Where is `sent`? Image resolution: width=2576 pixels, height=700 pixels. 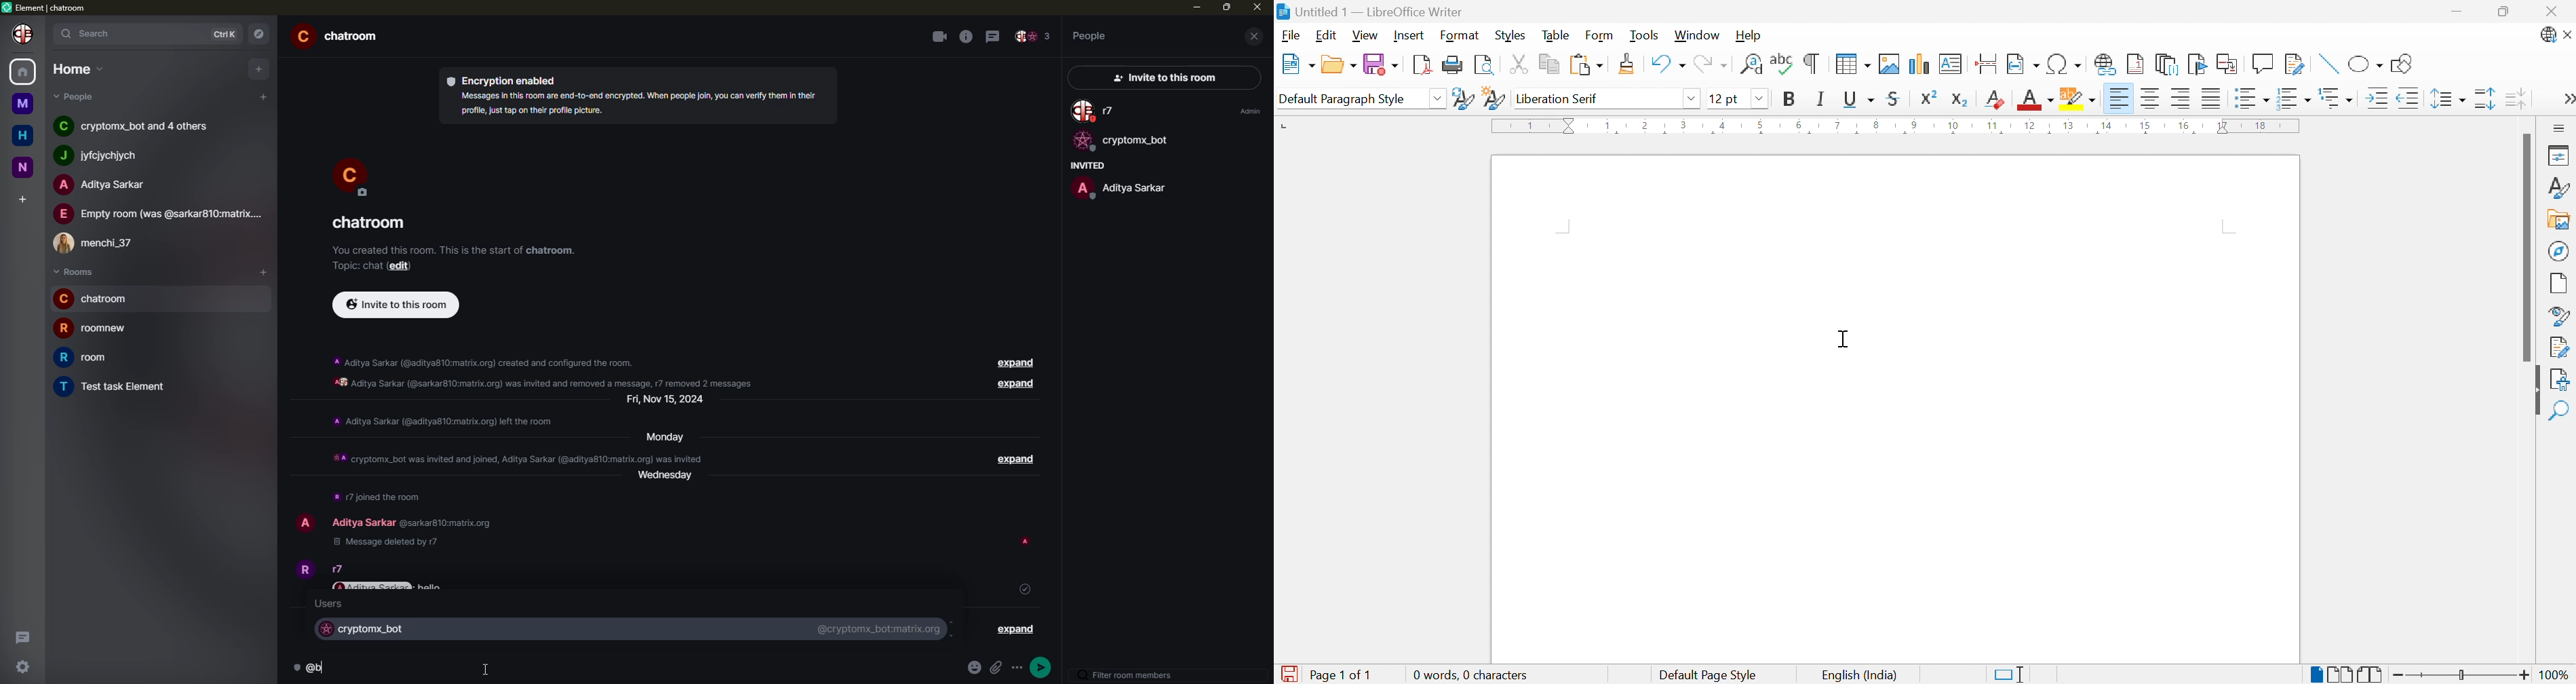 sent is located at coordinates (1026, 588).